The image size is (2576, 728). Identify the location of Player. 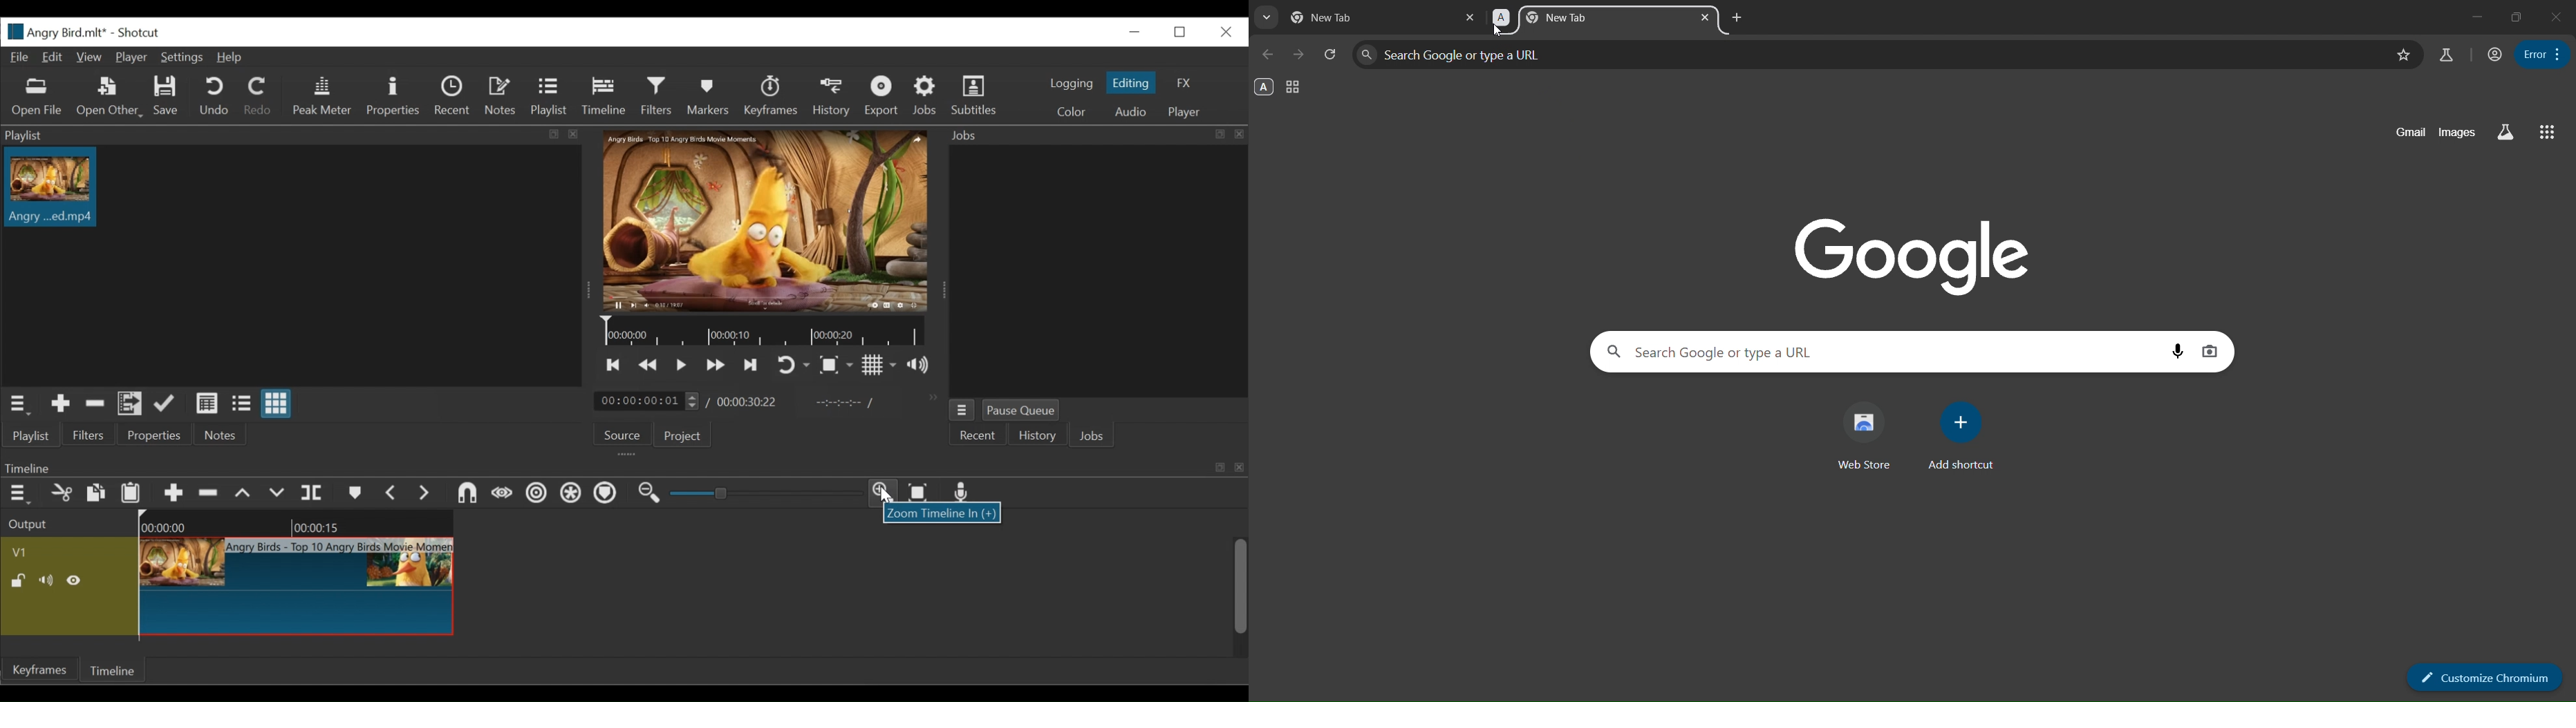
(1188, 113).